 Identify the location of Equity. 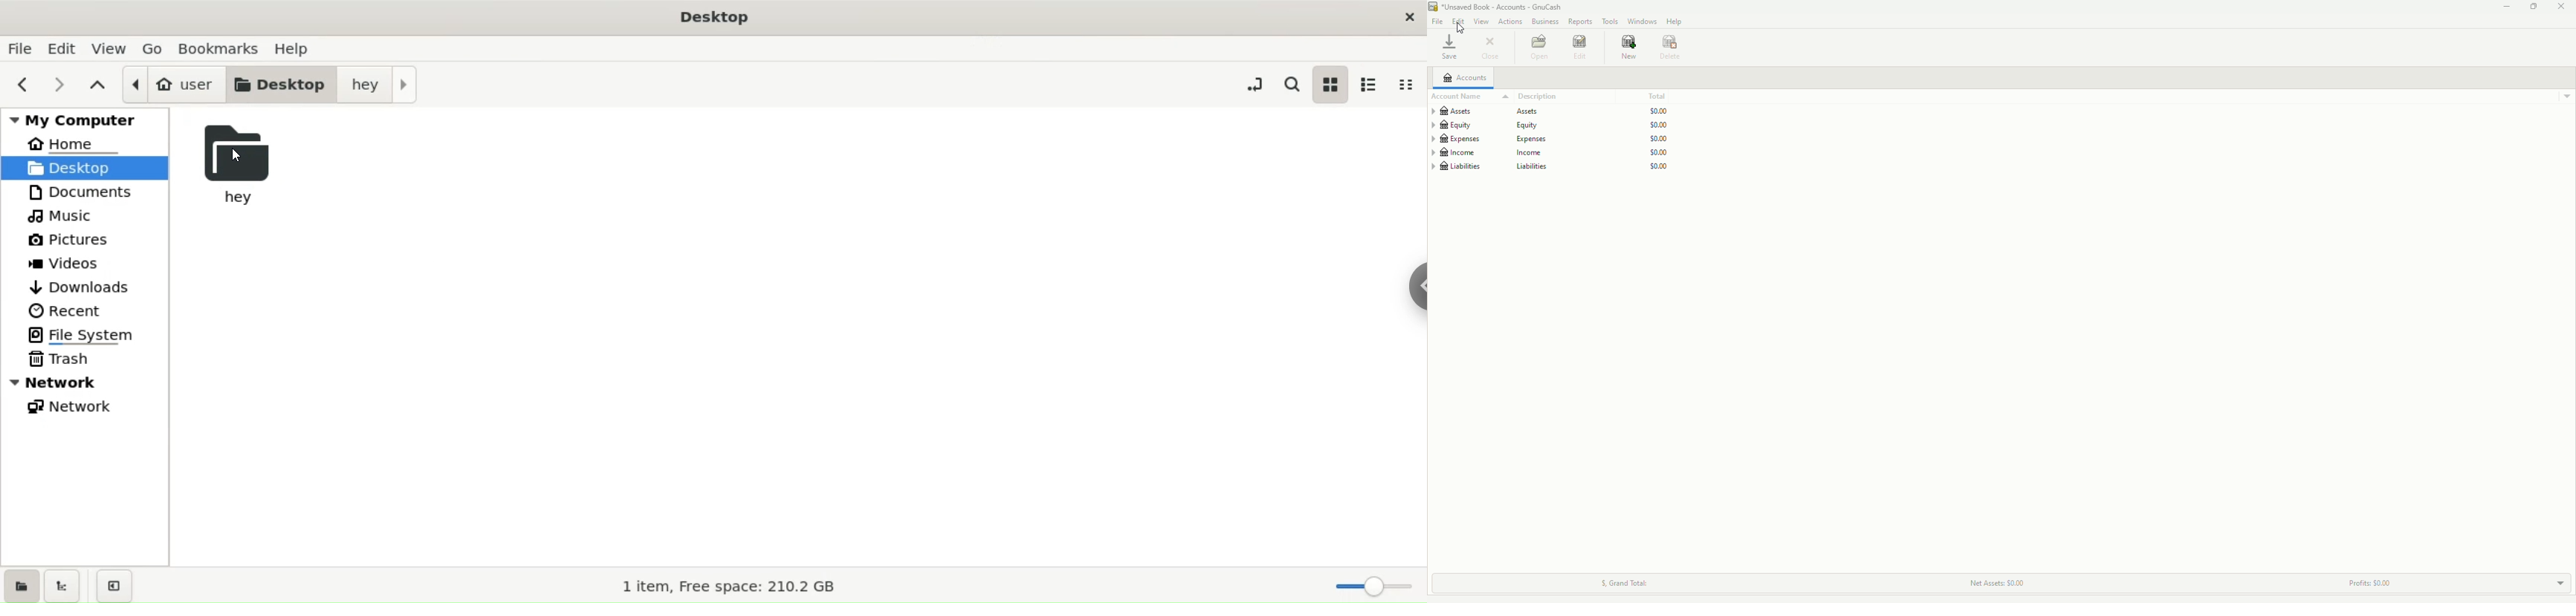
(1550, 125).